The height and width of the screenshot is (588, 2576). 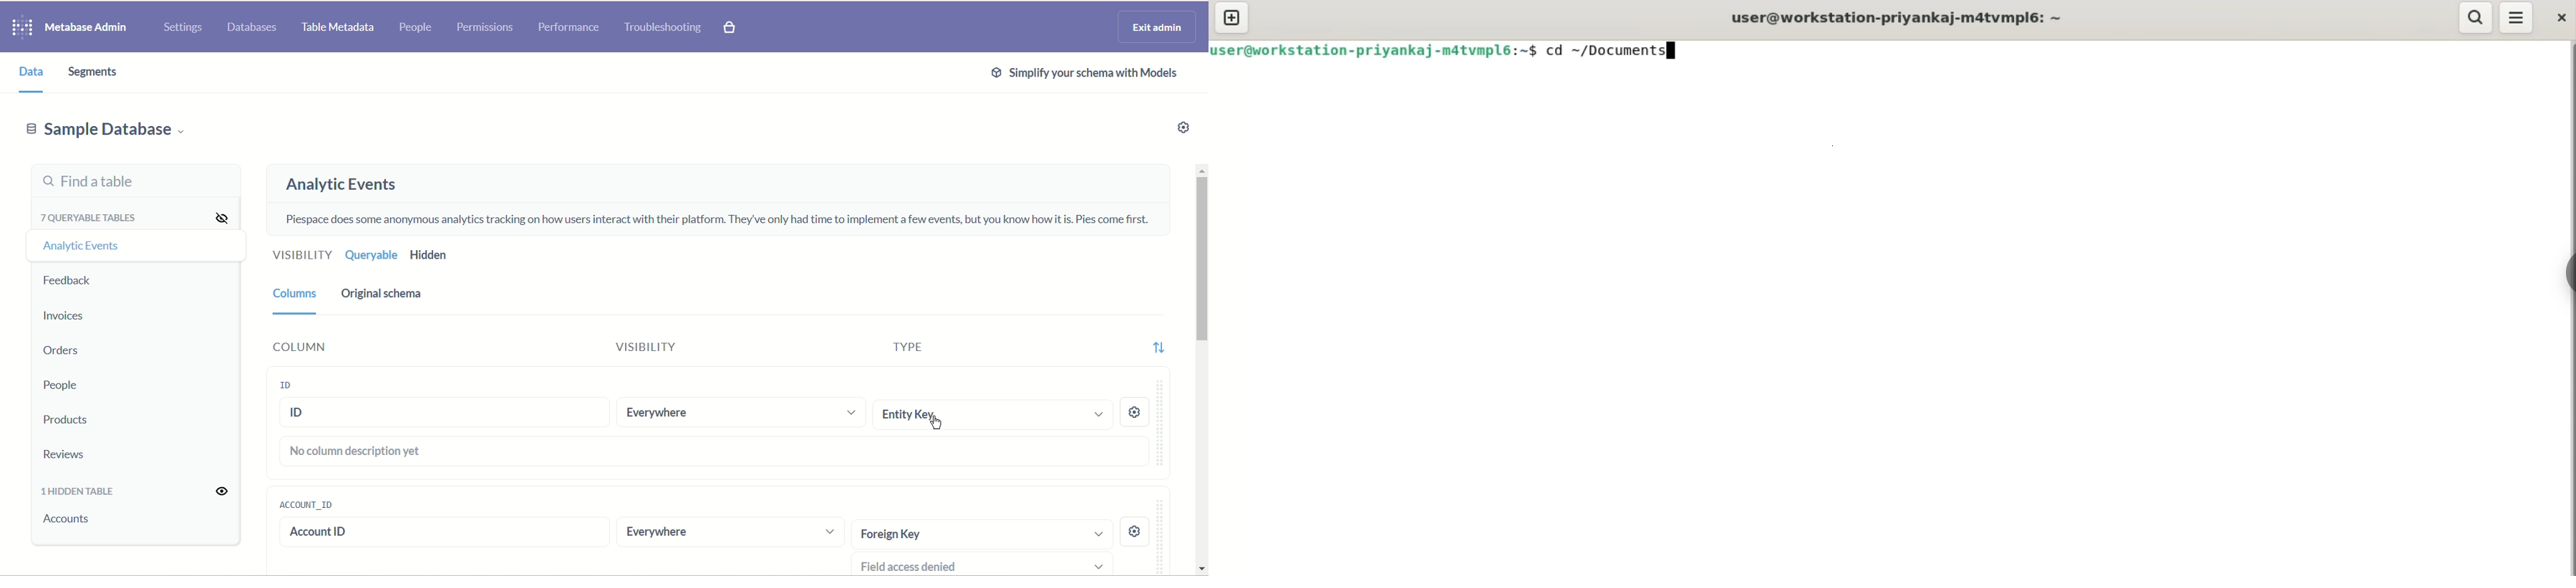 What do you see at coordinates (1155, 27) in the screenshot?
I see `exit admin` at bounding box center [1155, 27].